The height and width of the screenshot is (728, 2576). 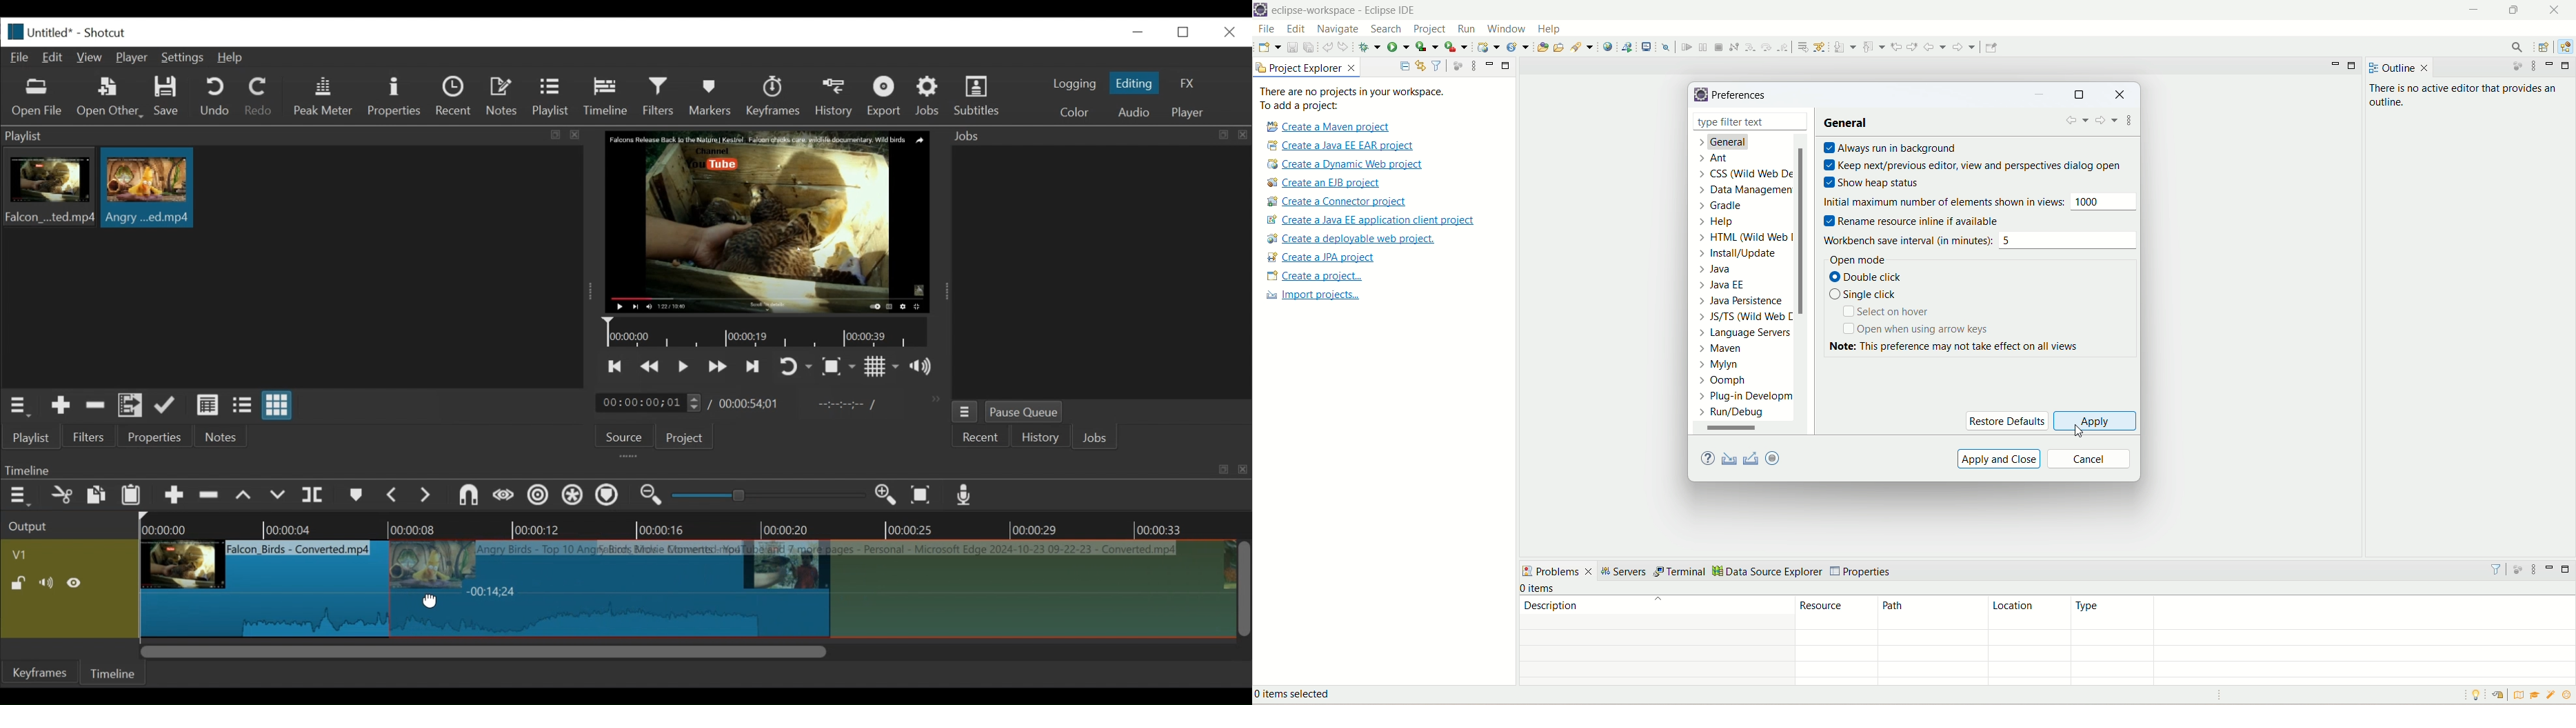 I want to click on new, so click(x=1269, y=47).